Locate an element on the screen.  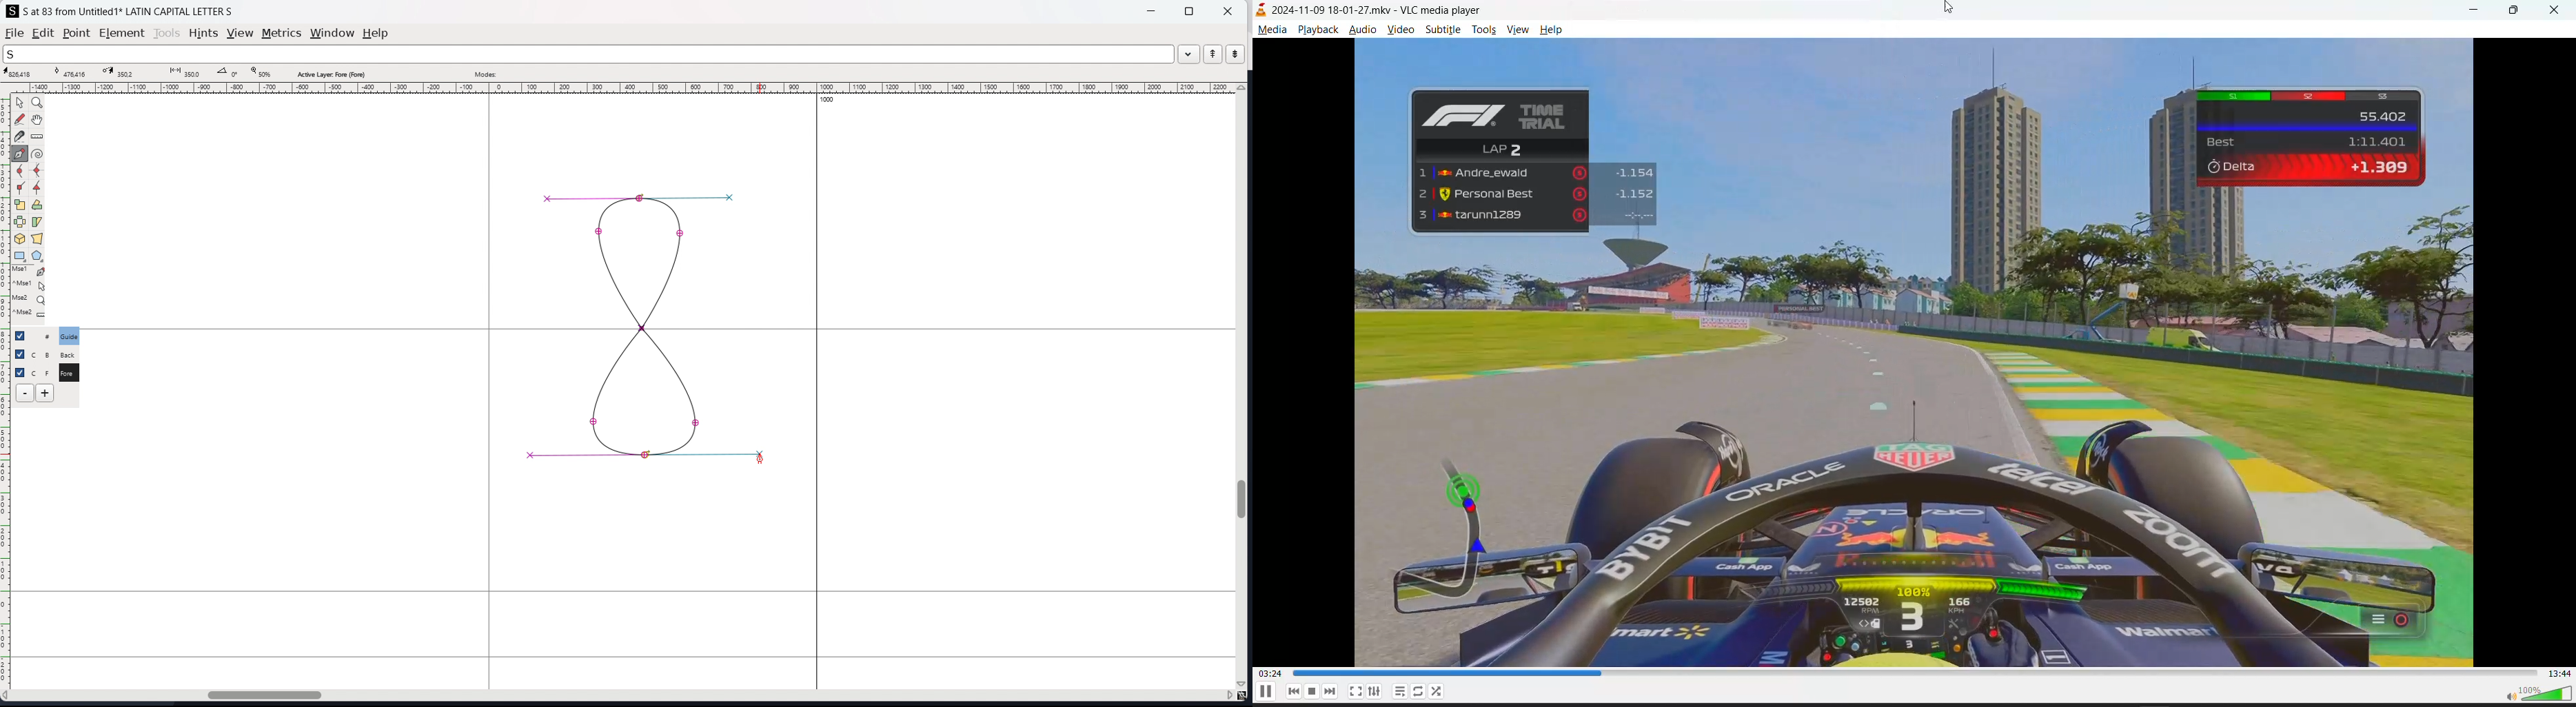
cursor is located at coordinates (1949, 9).